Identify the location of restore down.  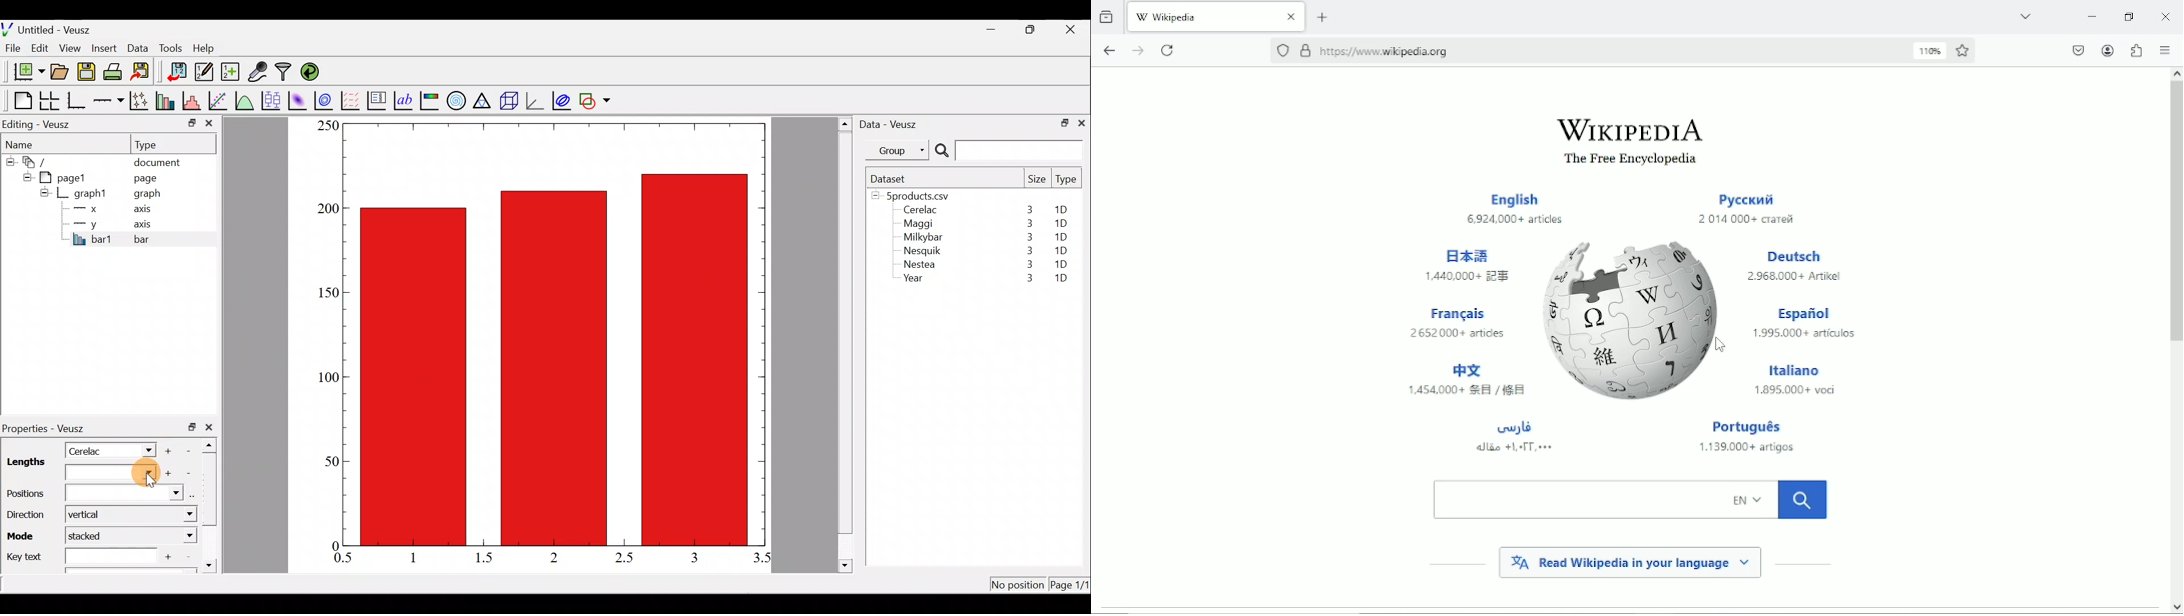
(2130, 16).